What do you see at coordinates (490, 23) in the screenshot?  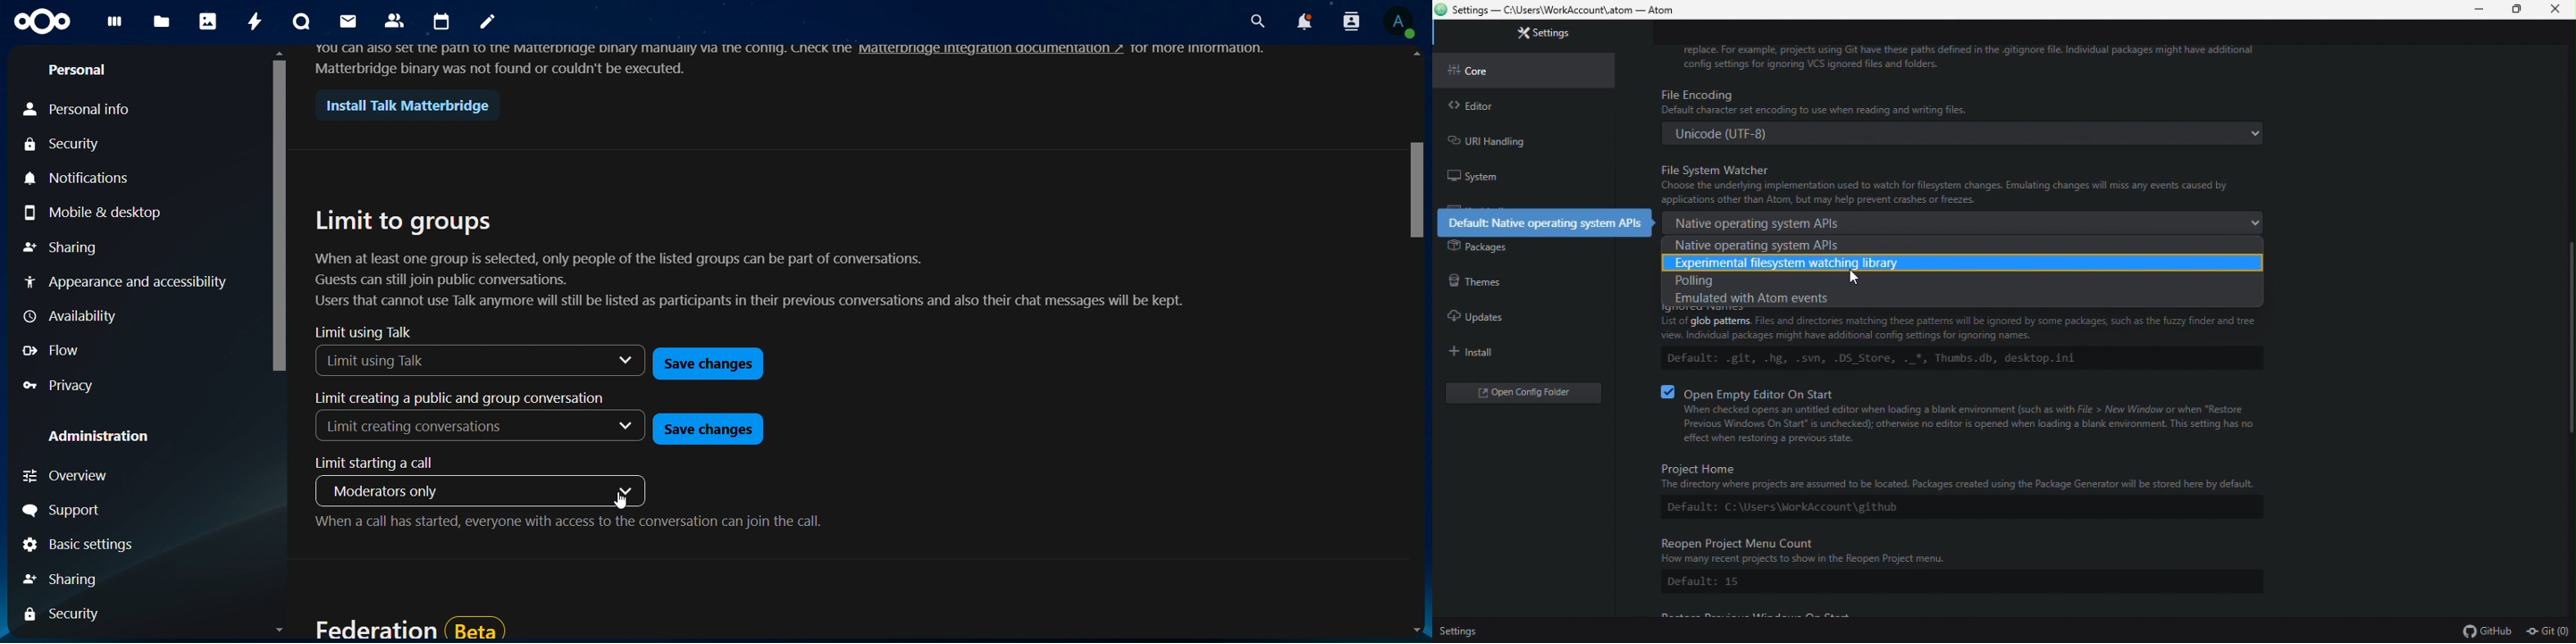 I see `notes` at bounding box center [490, 23].